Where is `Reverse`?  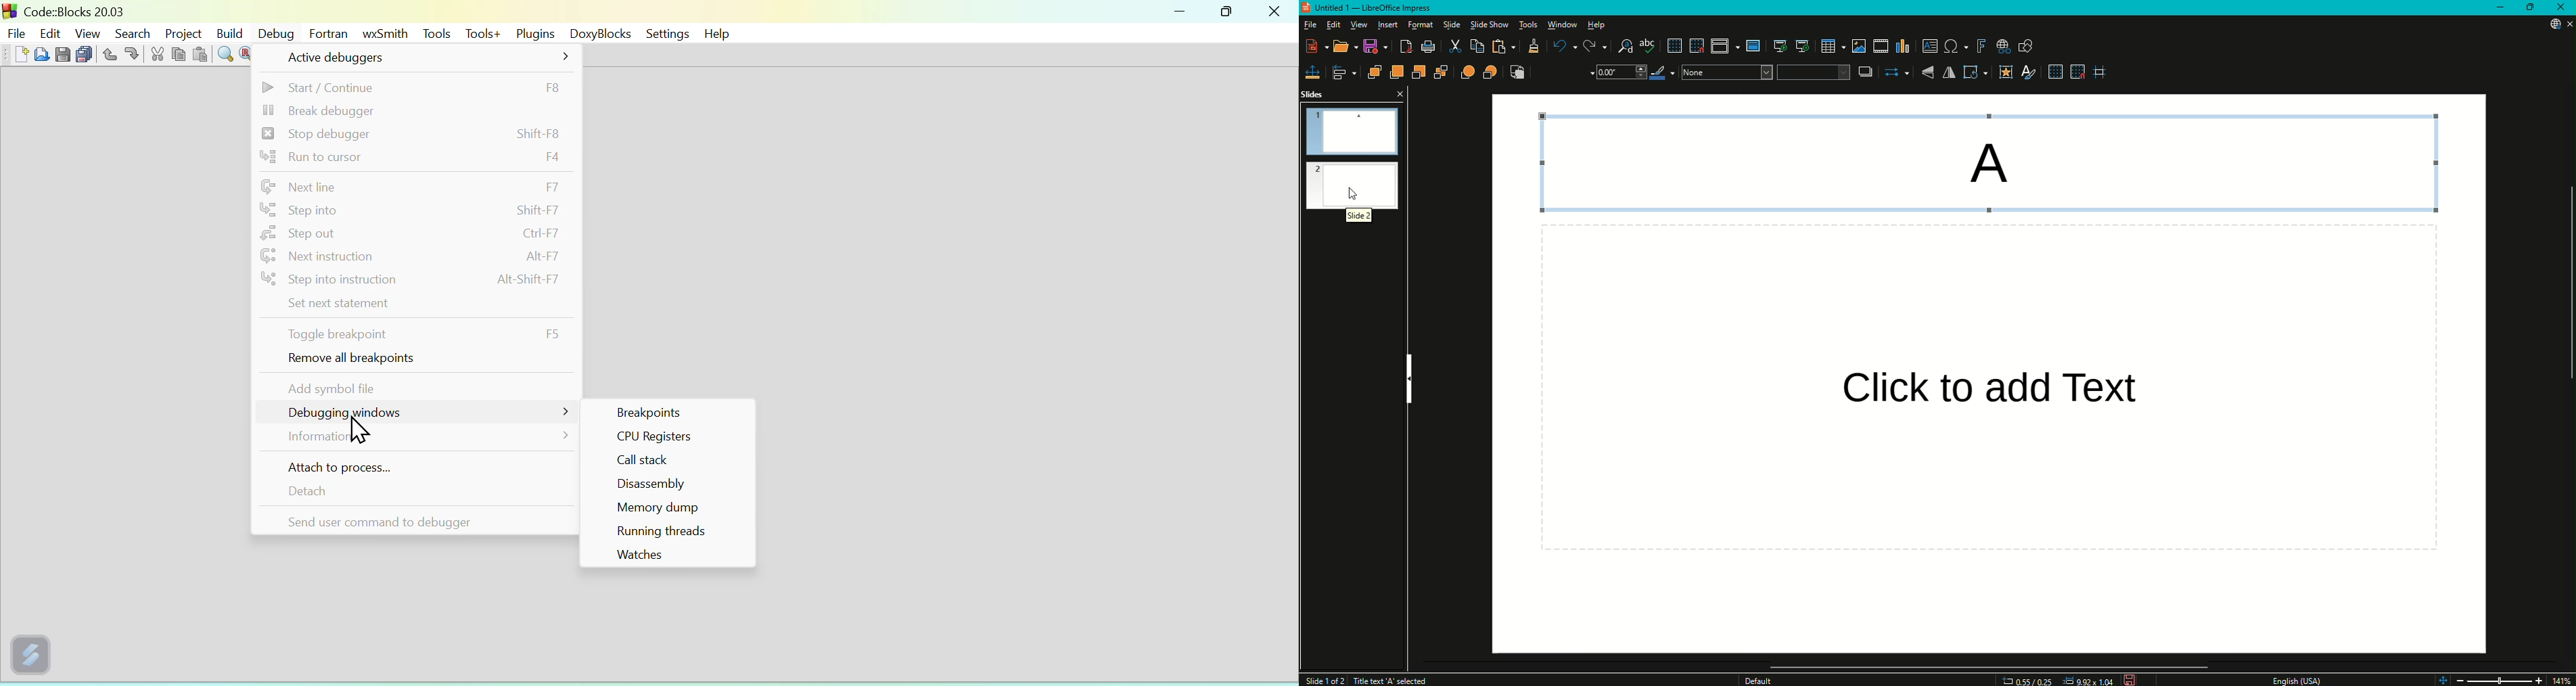 Reverse is located at coordinates (1516, 74).